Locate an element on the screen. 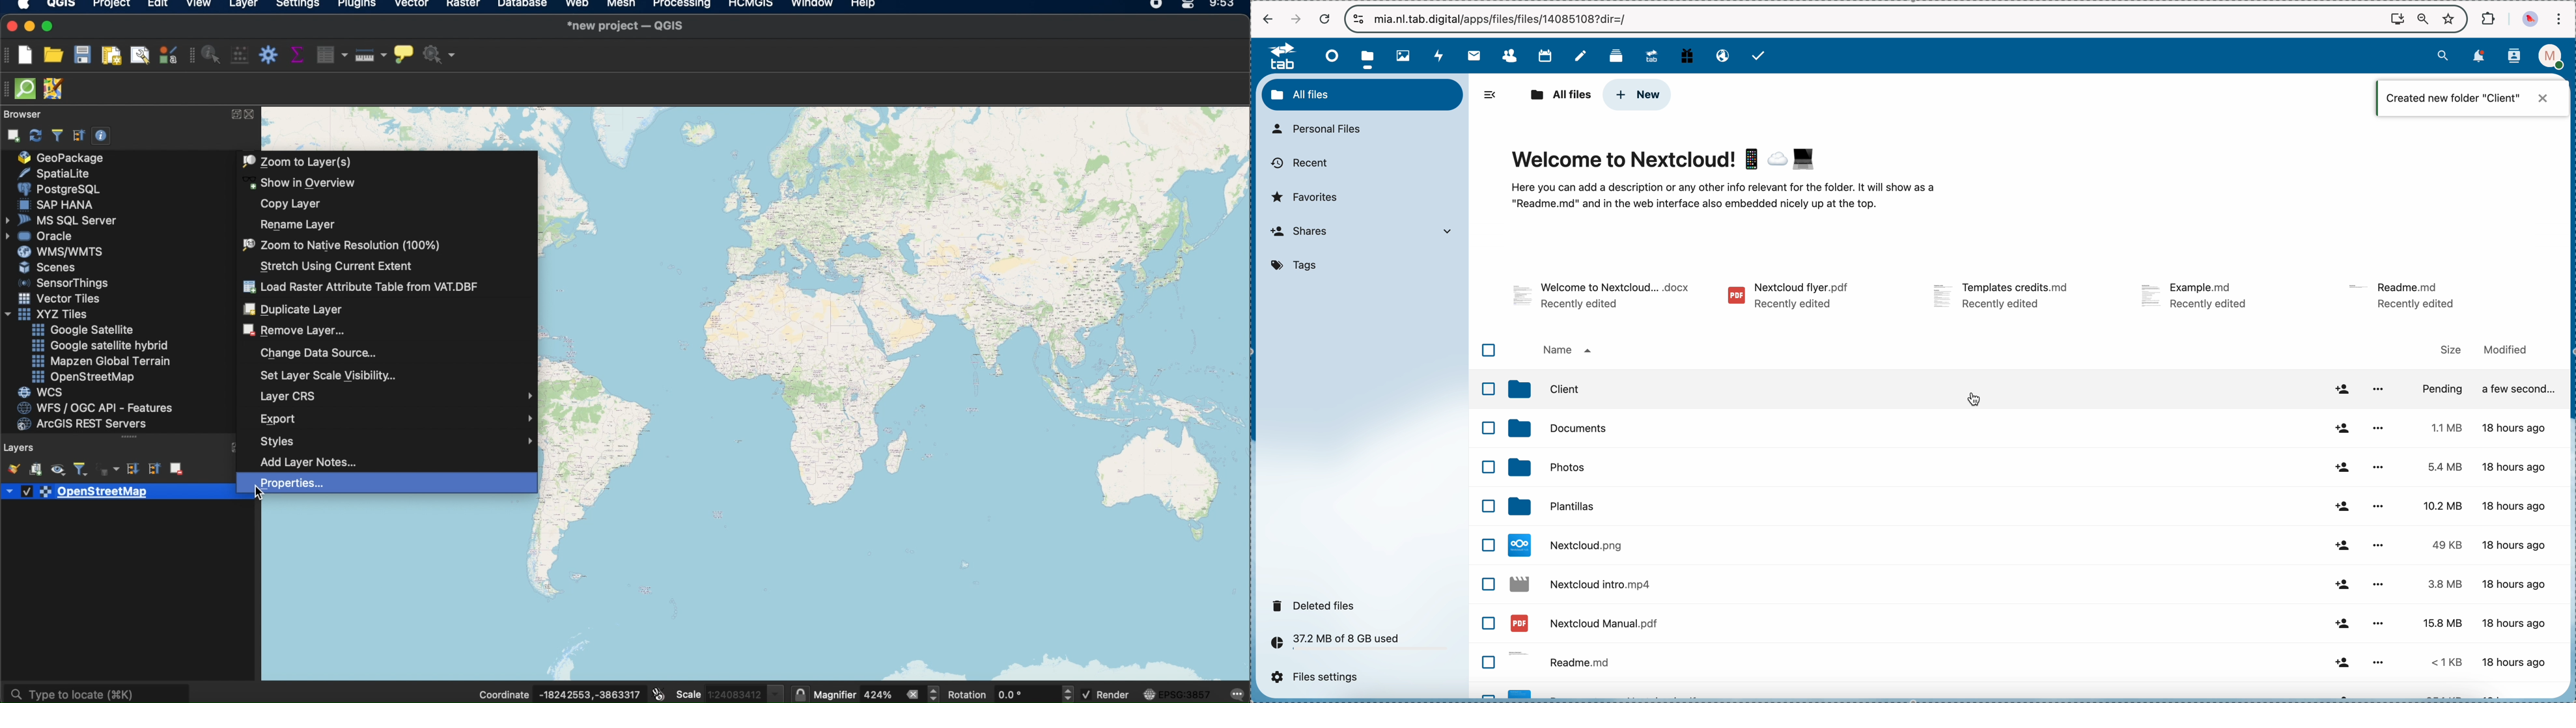 The height and width of the screenshot is (728, 2576). measure line is located at coordinates (369, 55).